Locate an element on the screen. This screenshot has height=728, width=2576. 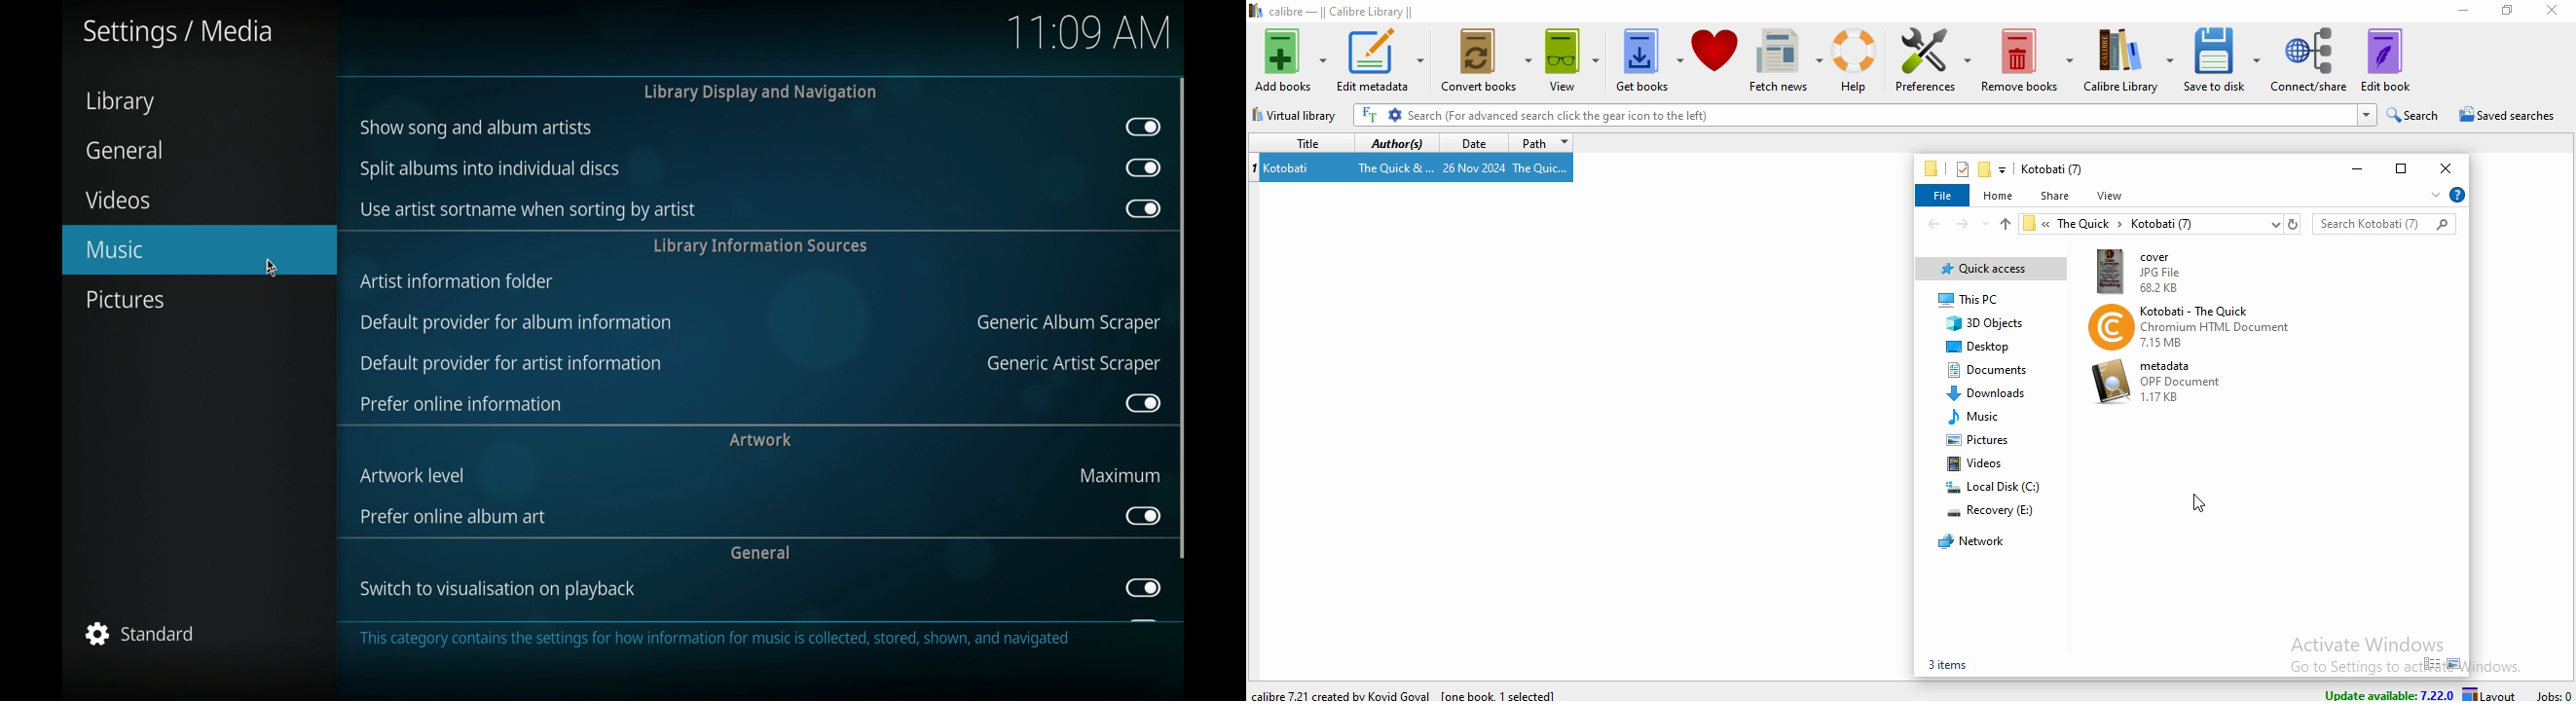
recovery (E:) is located at coordinates (1992, 511).